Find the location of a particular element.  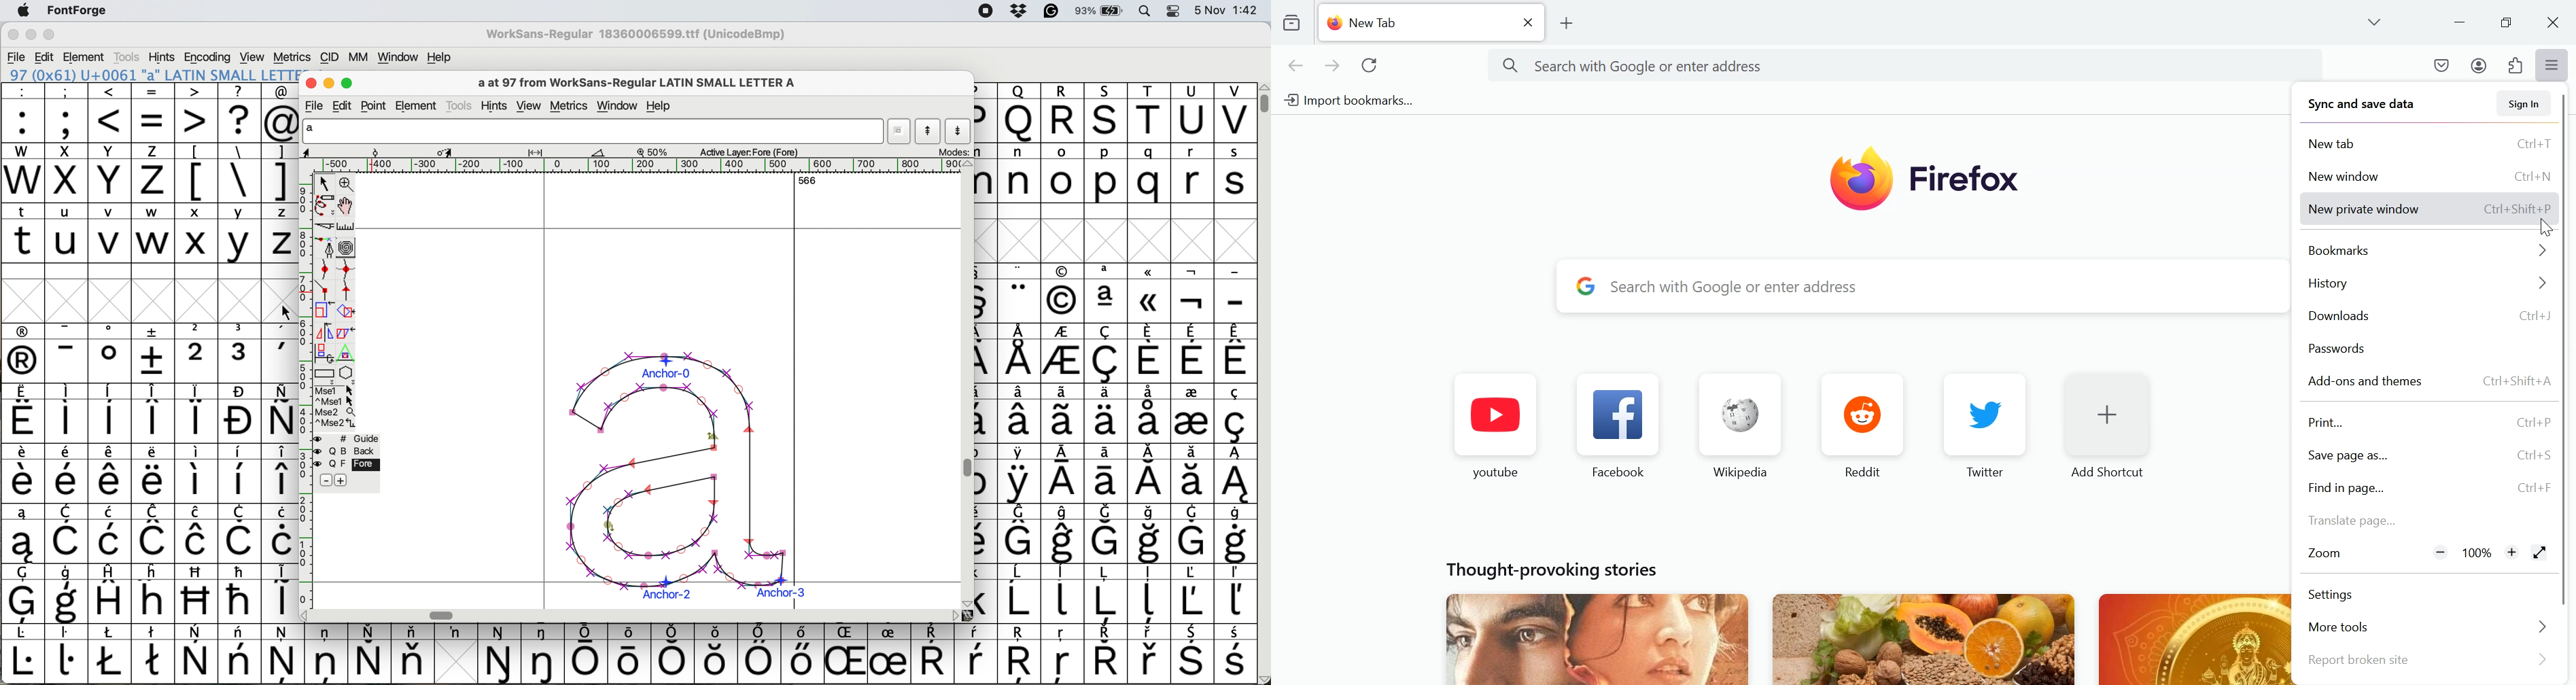

battery is located at coordinates (1103, 10).